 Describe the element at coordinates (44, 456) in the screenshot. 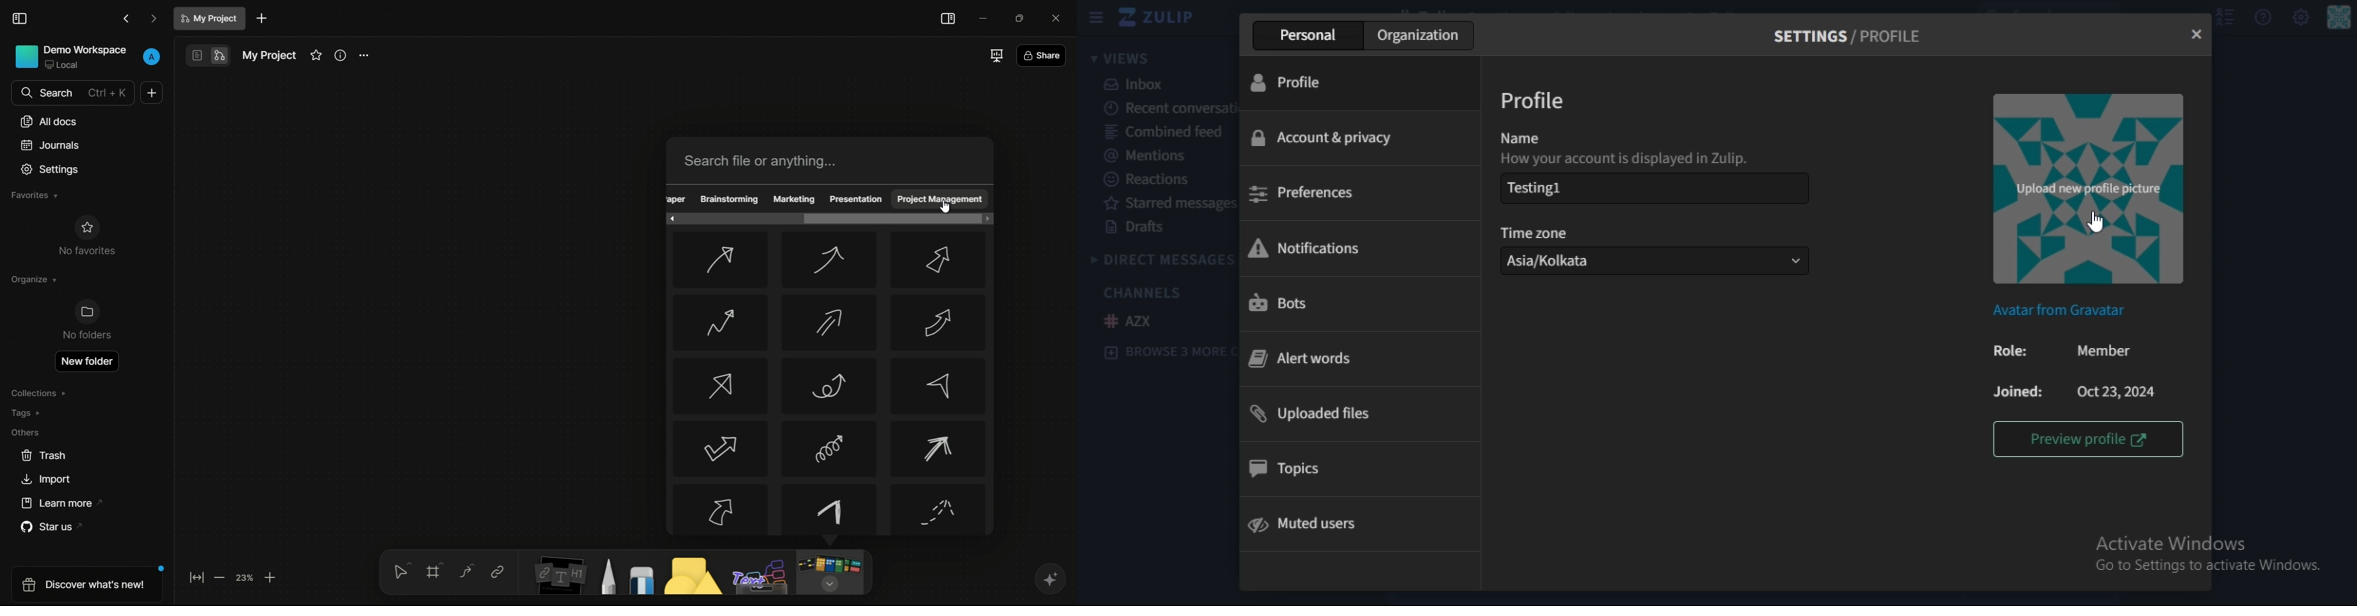

I see `trash` at that location.